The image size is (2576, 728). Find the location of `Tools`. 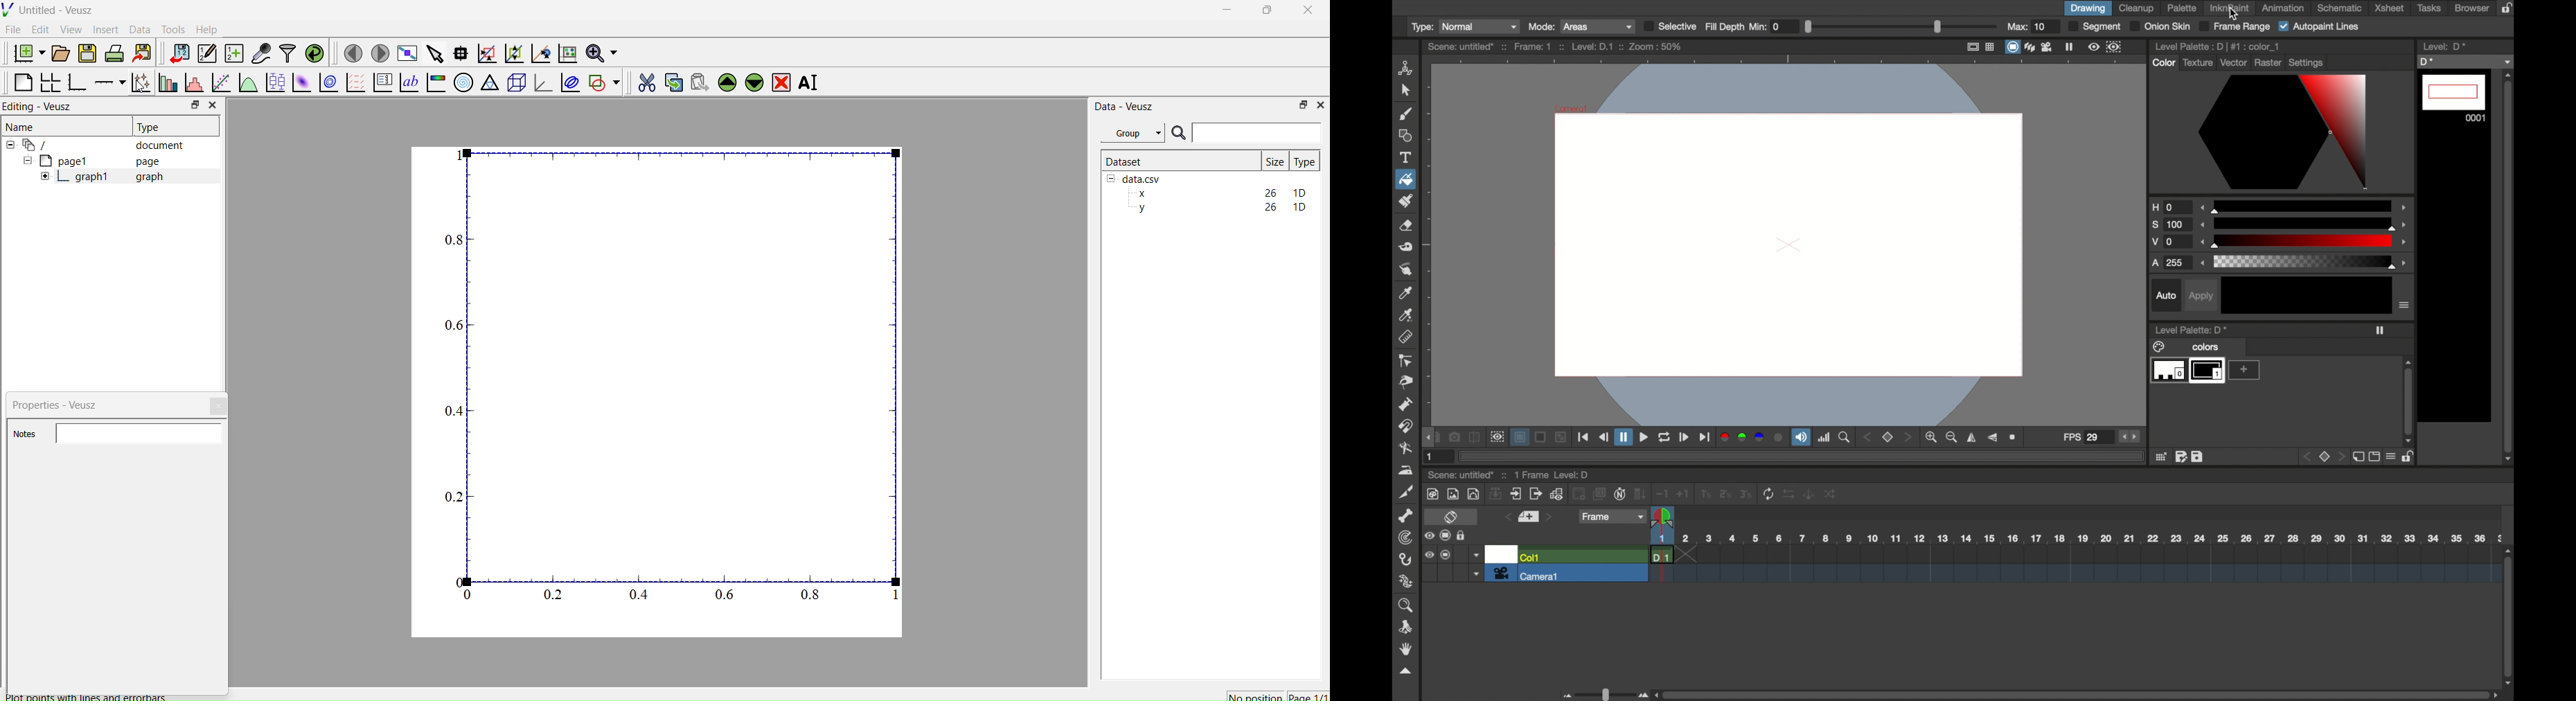

Tools is located at coordinates (170, 28).